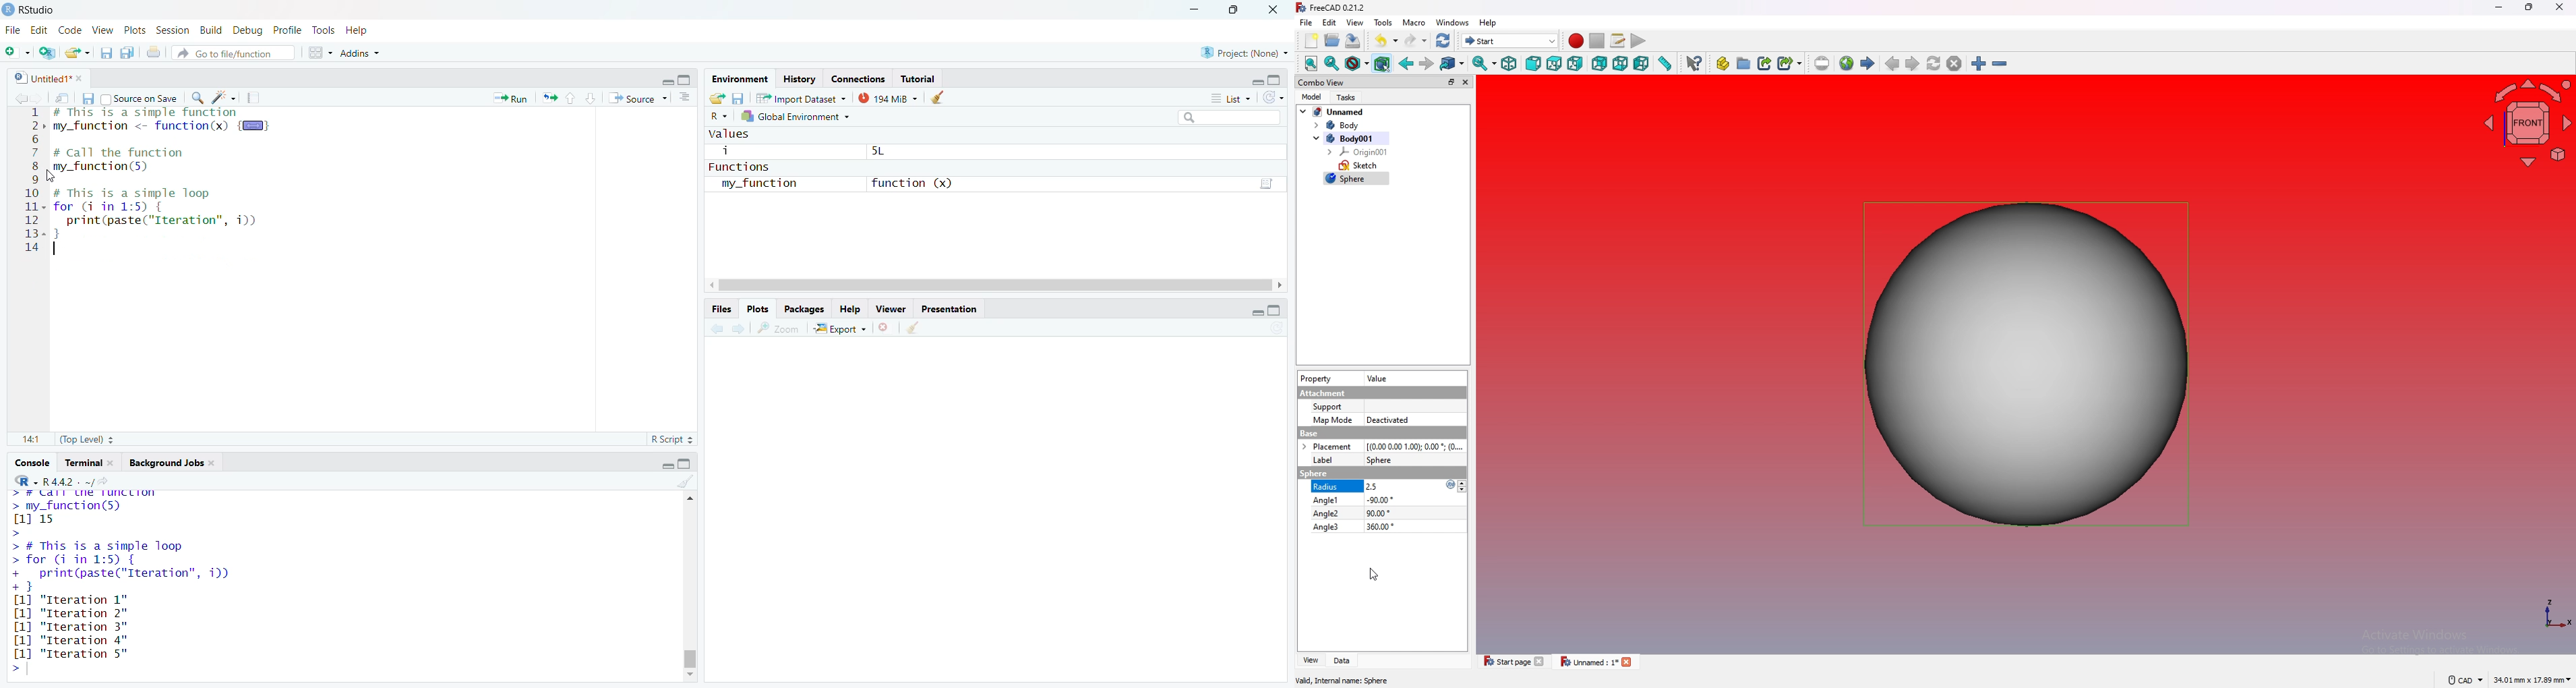 This screenshot has height=700, width=2576. Describe the element at coordinates (15, 97) in the screenshot. I see `go back to previous source location` at that location.